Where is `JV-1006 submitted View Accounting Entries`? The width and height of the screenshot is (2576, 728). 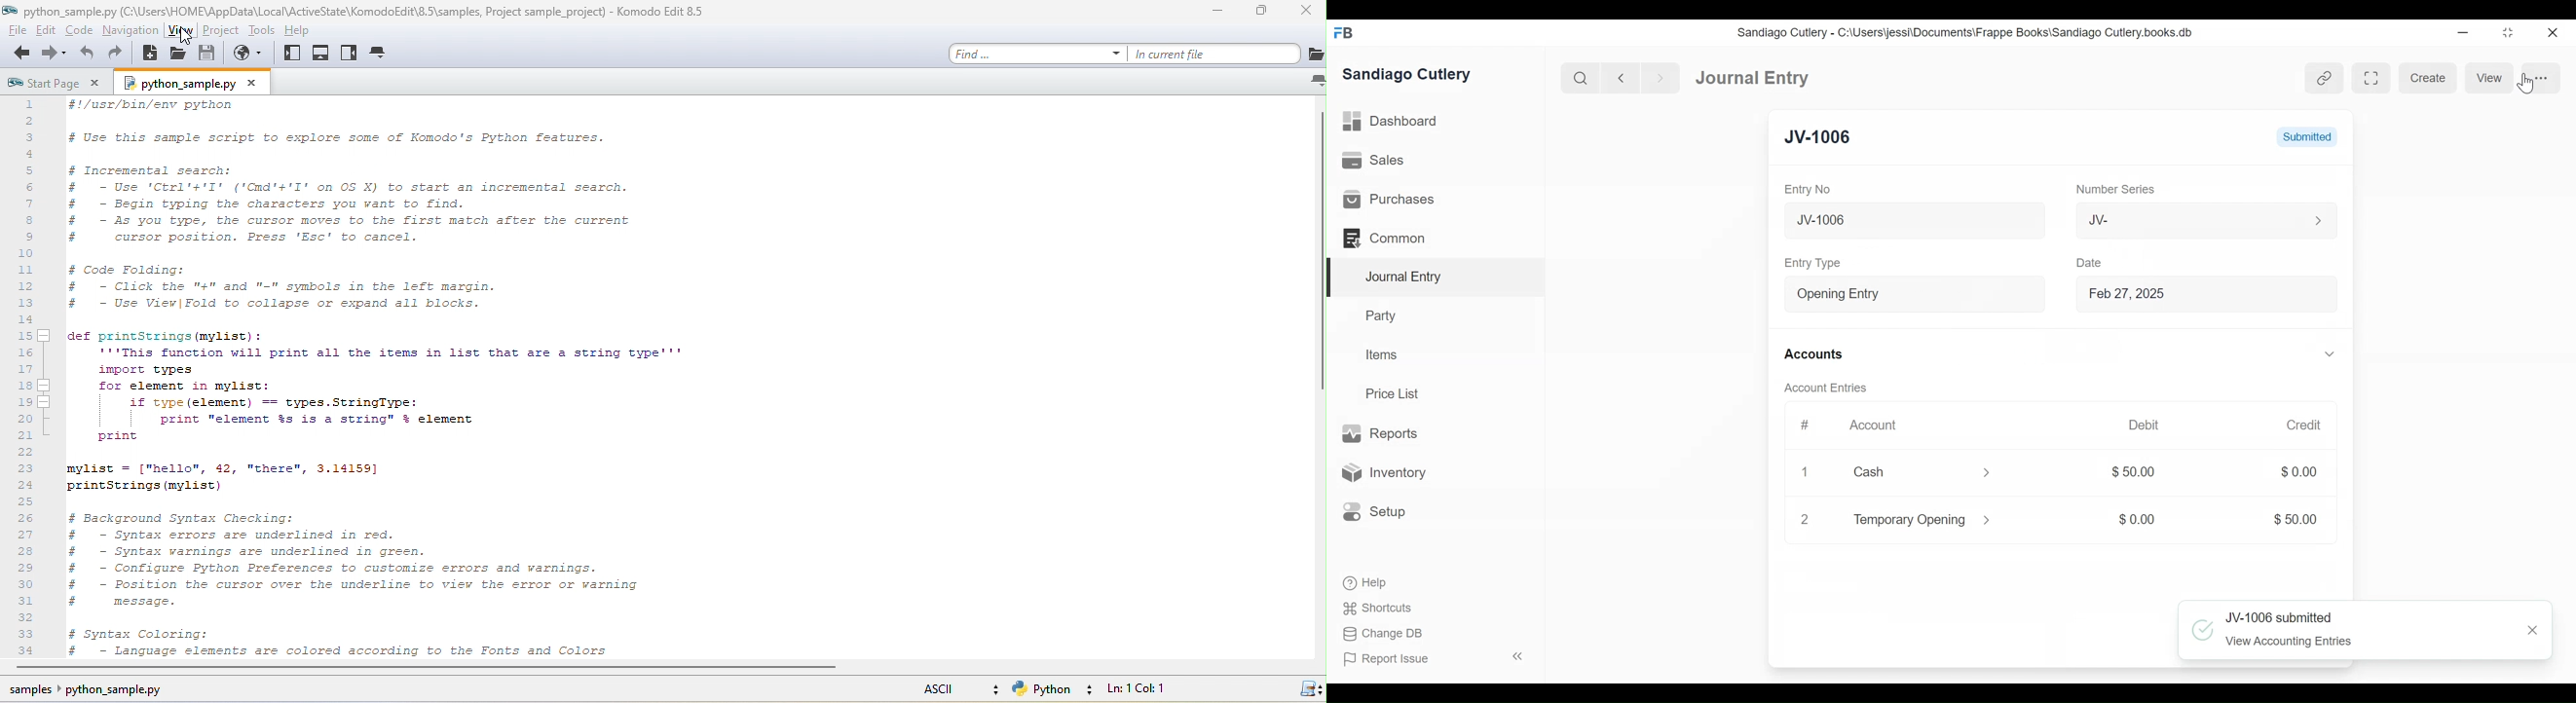 JV-1006 submitted View Accounting Entries is located at coordinates (2340, 631).